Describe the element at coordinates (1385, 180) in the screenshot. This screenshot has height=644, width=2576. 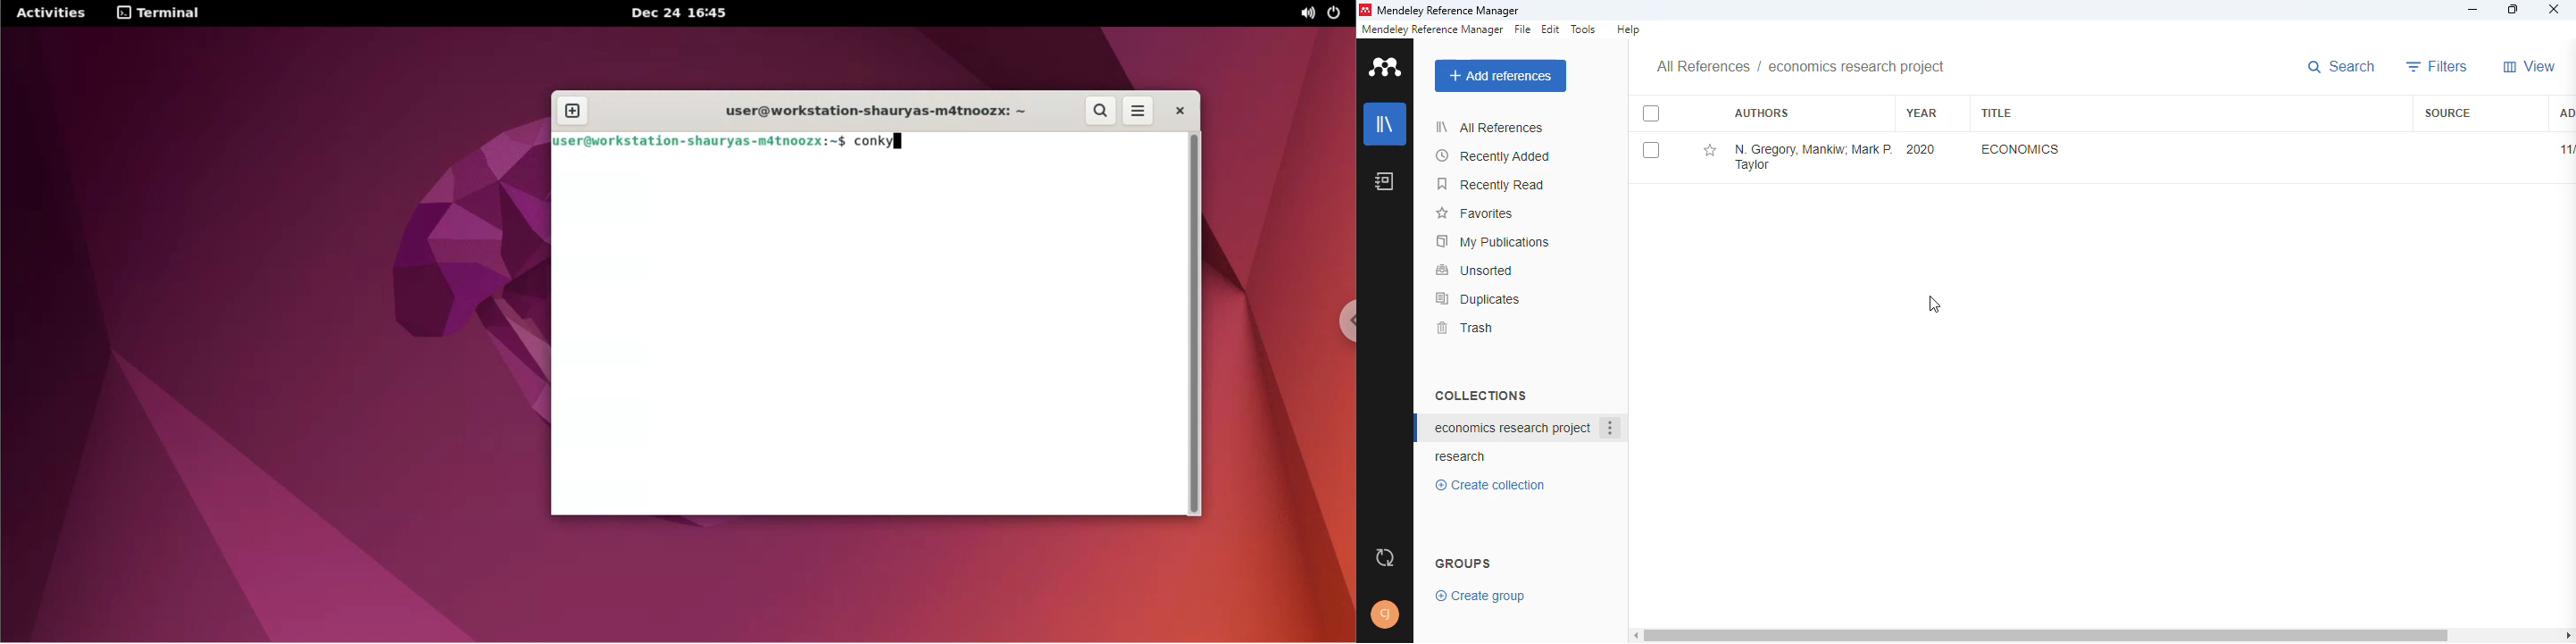
I see `notebook` at that location.